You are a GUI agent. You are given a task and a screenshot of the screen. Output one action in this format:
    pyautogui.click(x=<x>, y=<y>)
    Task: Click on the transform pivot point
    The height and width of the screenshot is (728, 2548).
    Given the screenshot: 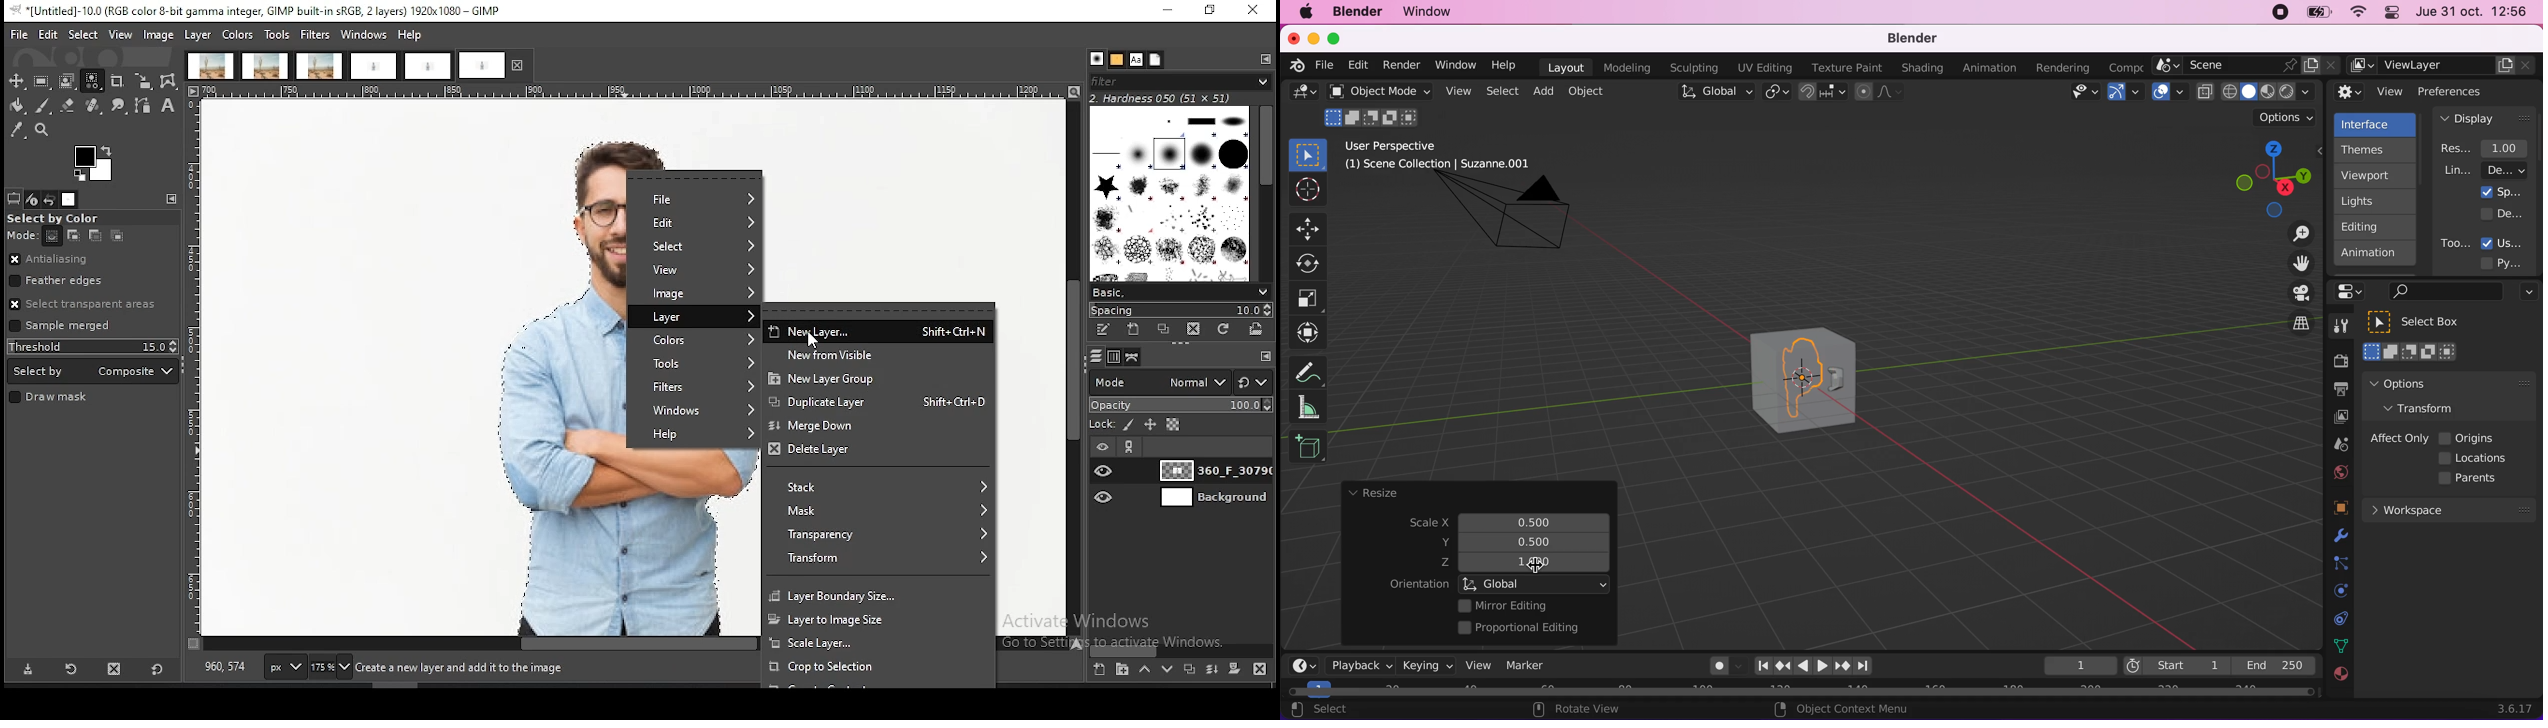 What is the action you would take?
    pyautogui.click(x=1778, y=93)
    